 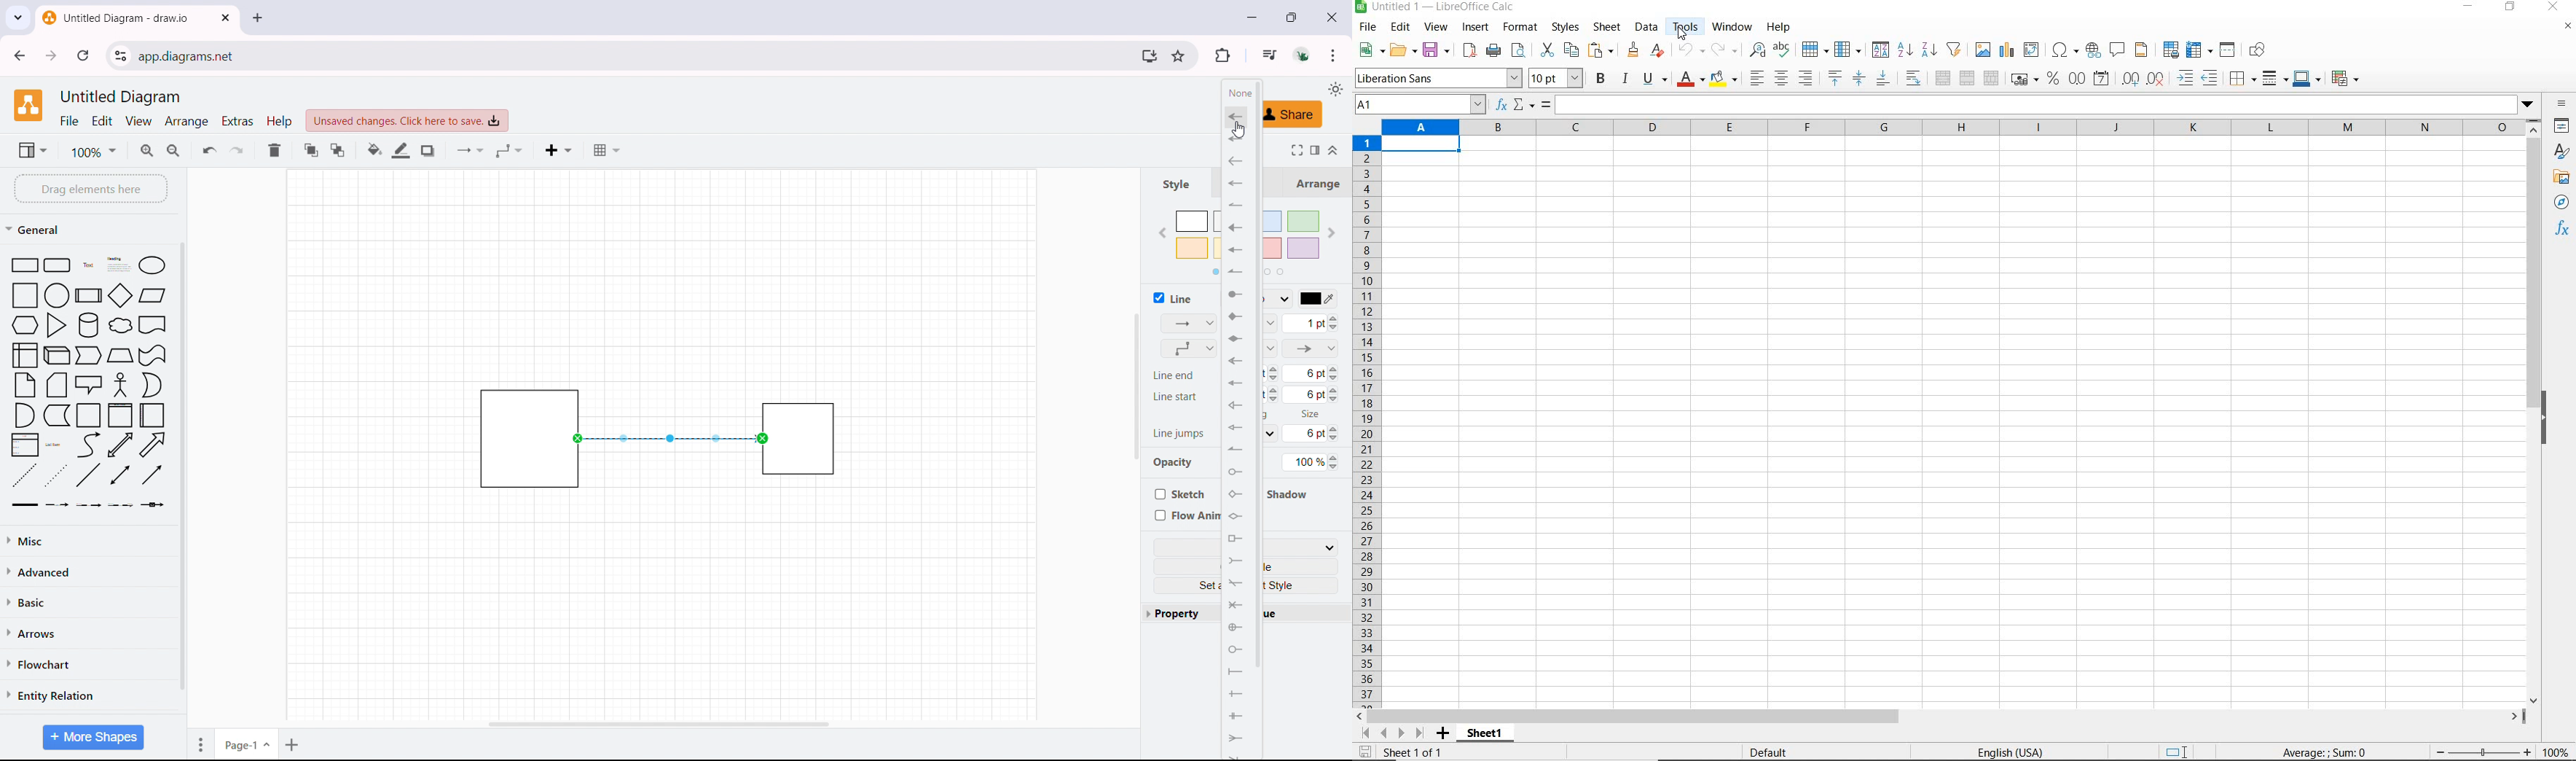 I want to click on font name, so click(x=1437, y=78).